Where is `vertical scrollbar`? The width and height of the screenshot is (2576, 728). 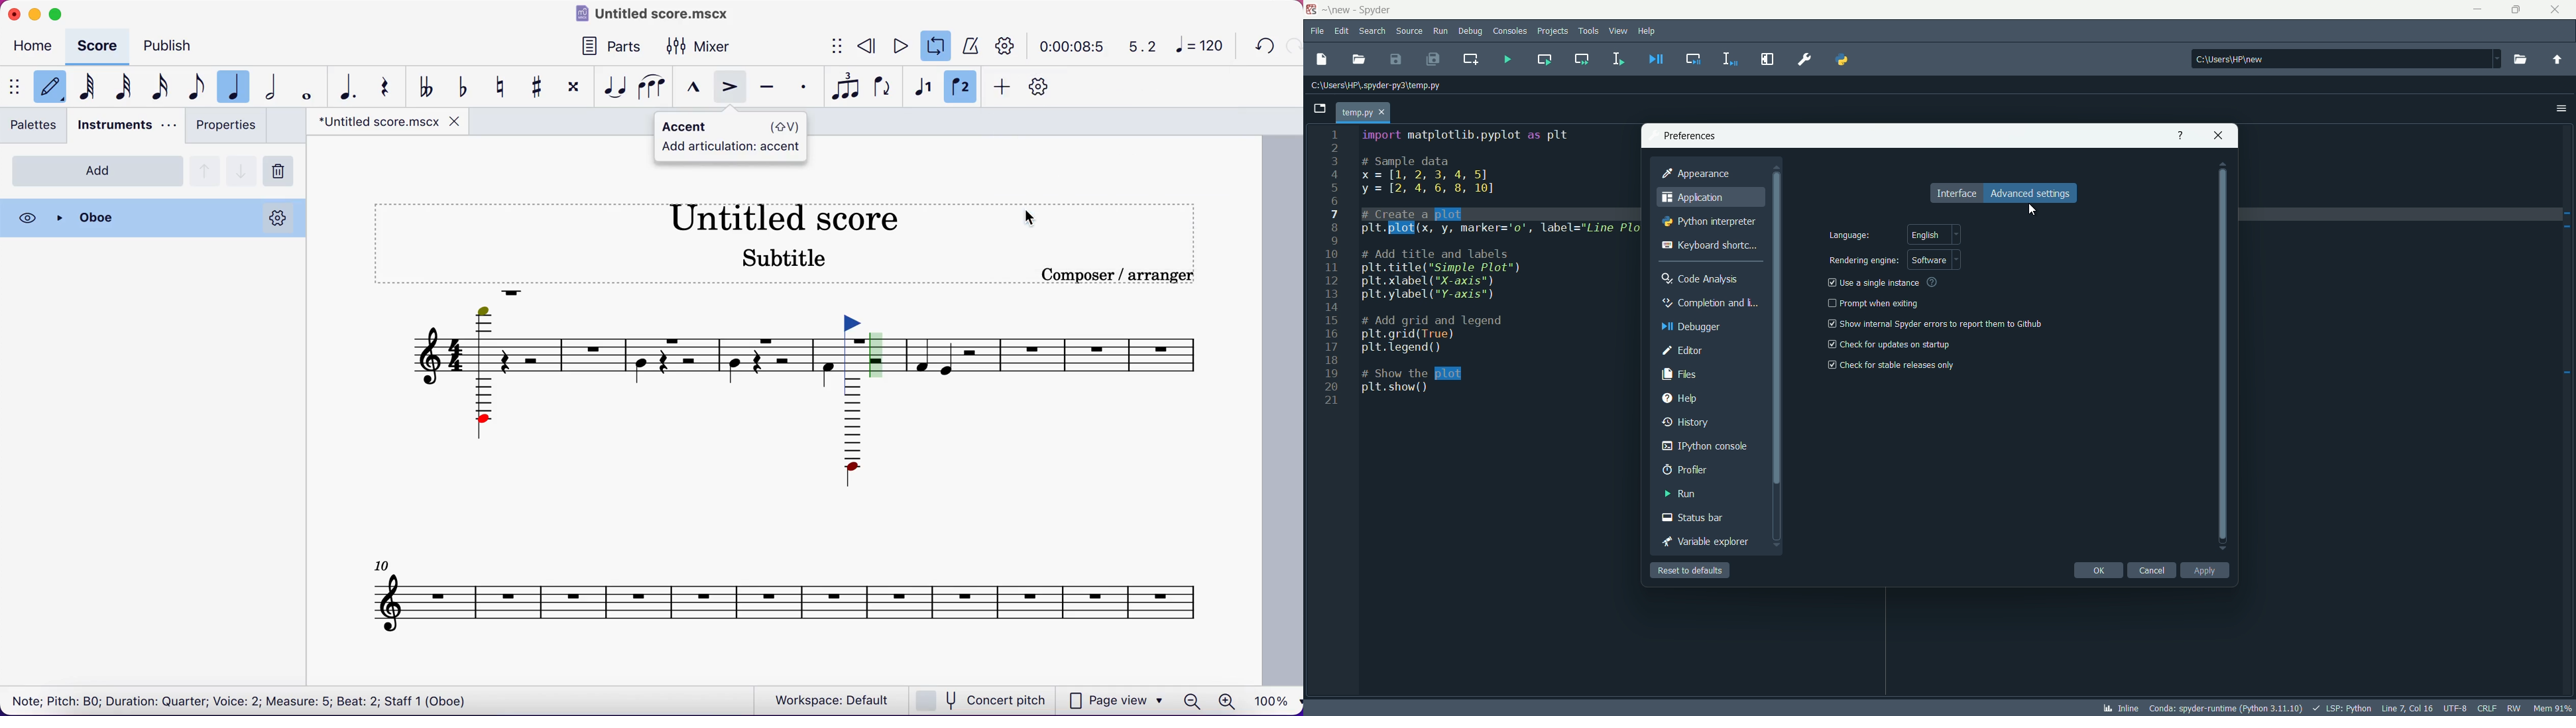 vertical scrollbar is located at coordinates (2223, 357).